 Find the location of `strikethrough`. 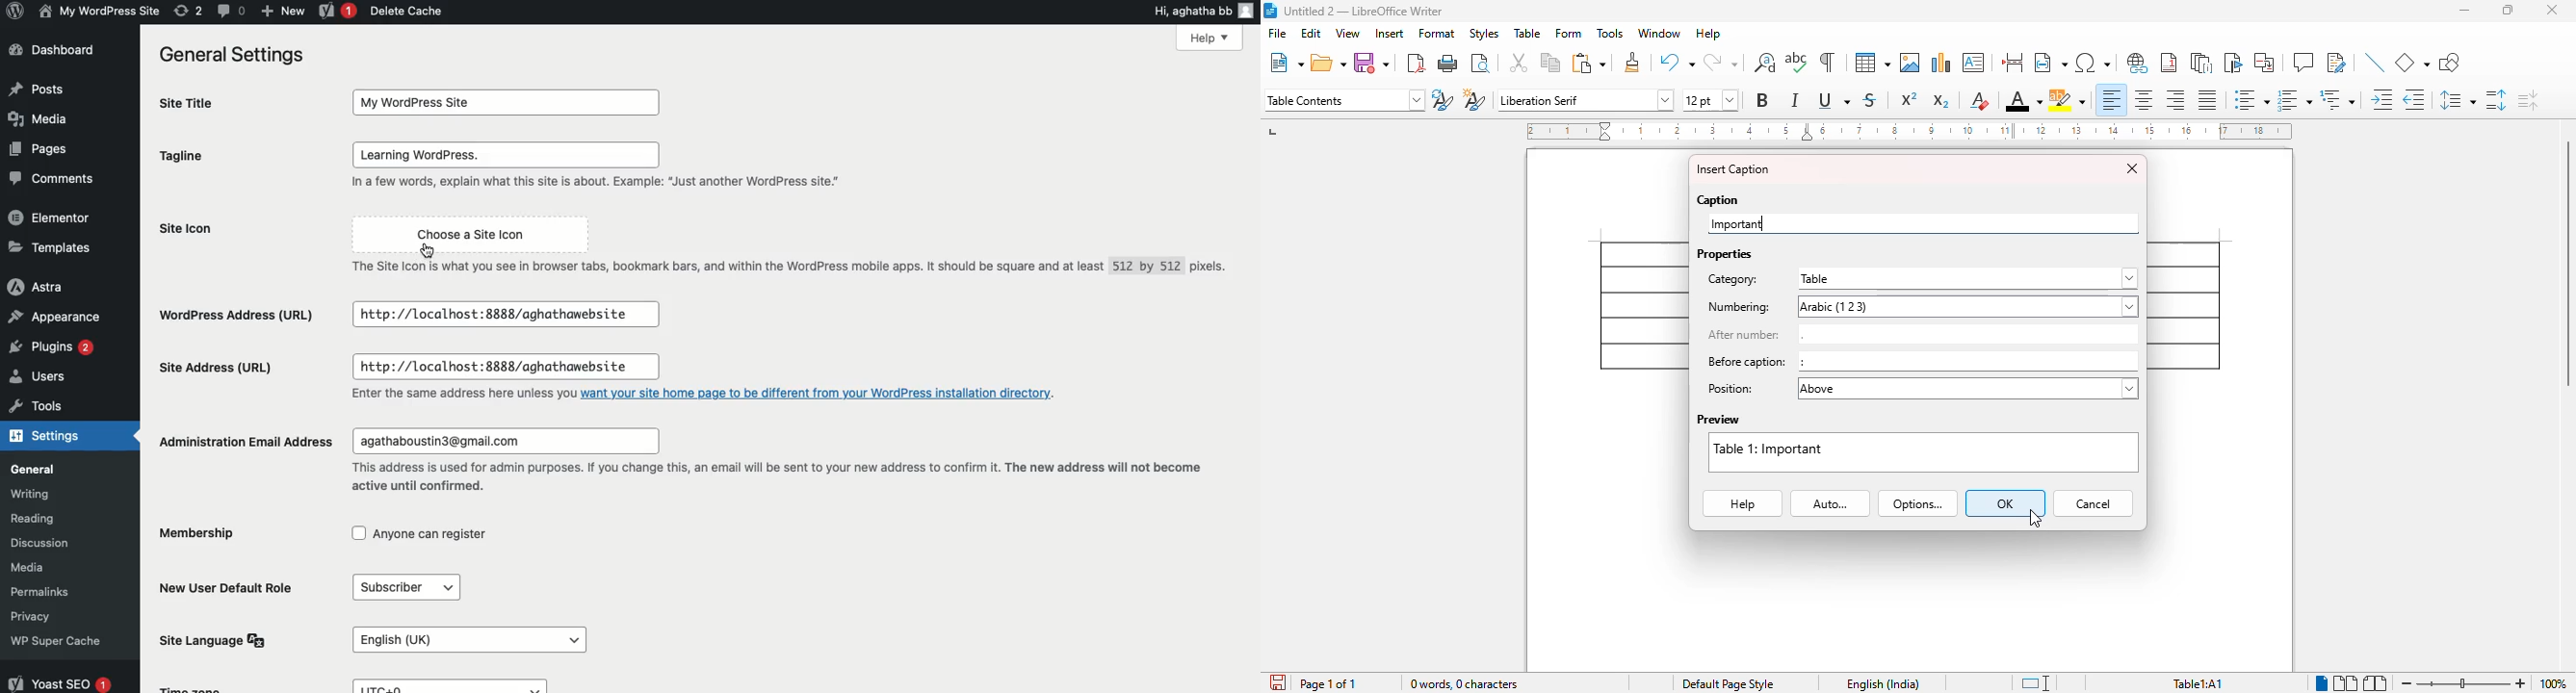

strikethrough is located at coordinates (1870, 101).